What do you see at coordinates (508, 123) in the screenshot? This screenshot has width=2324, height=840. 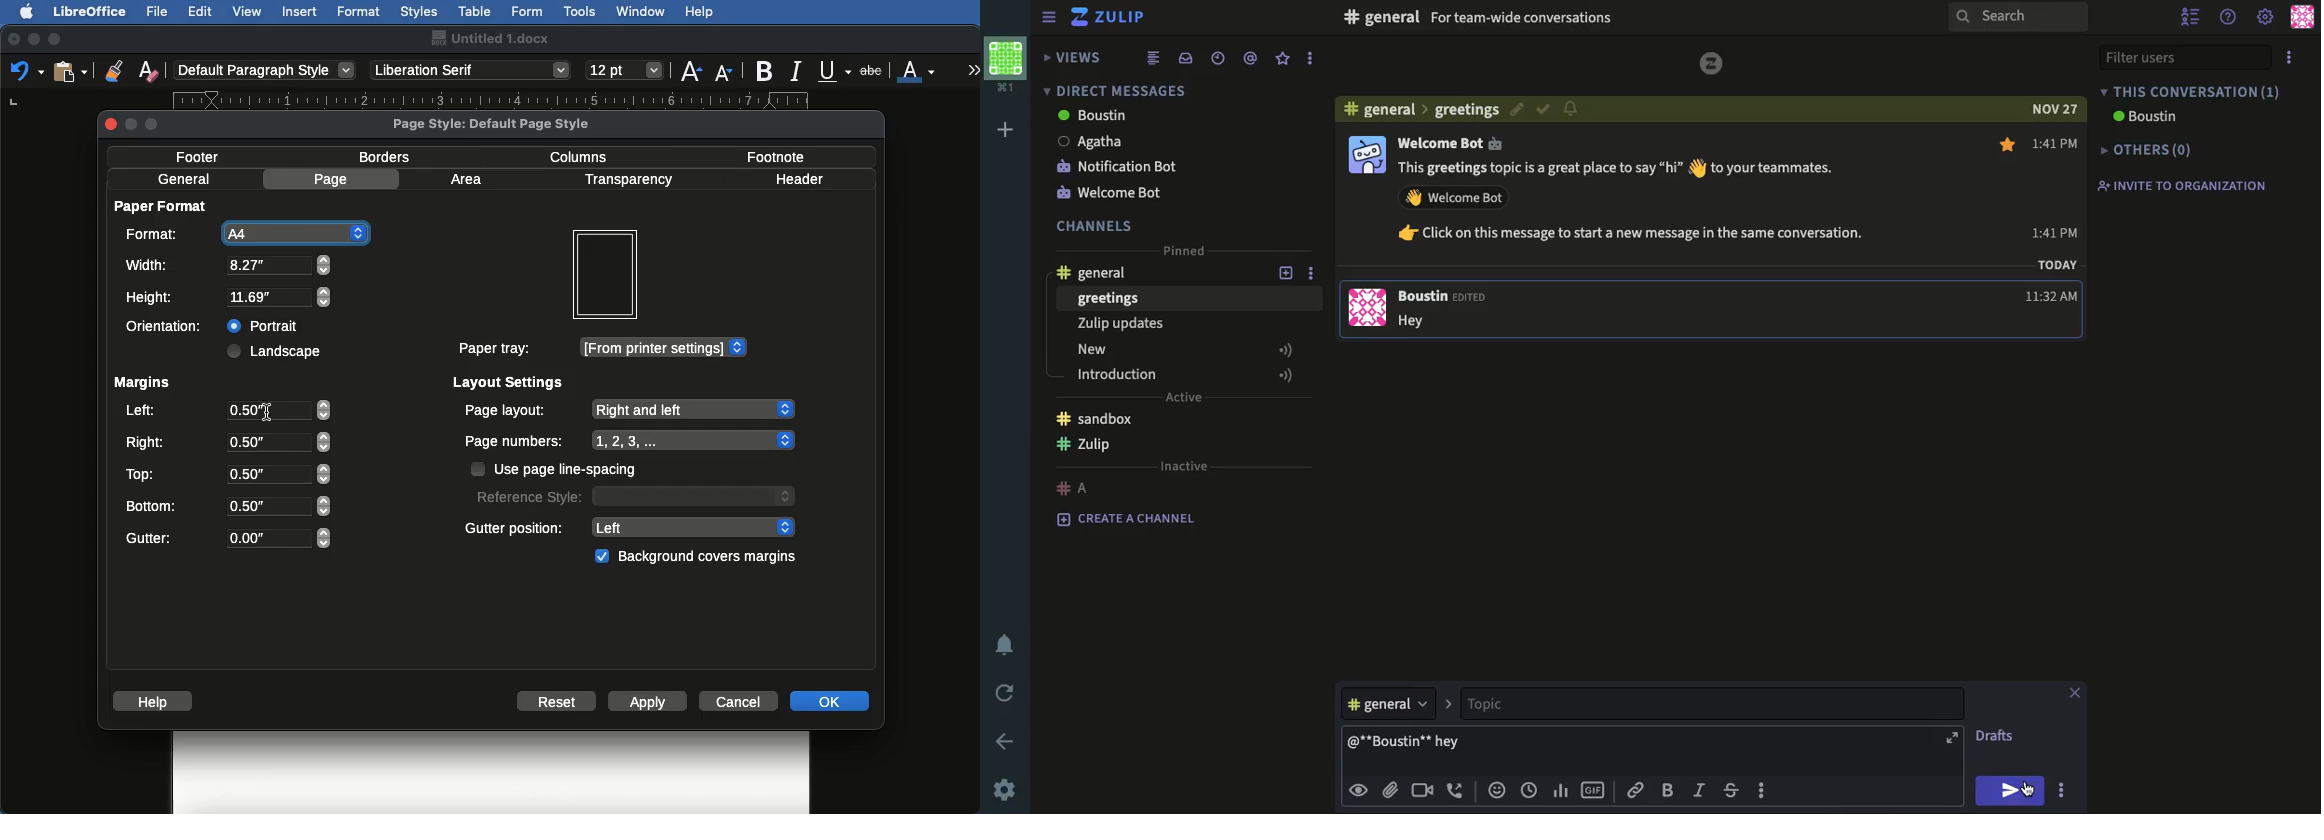 I see `Page style` at bounding box center [508, 123].